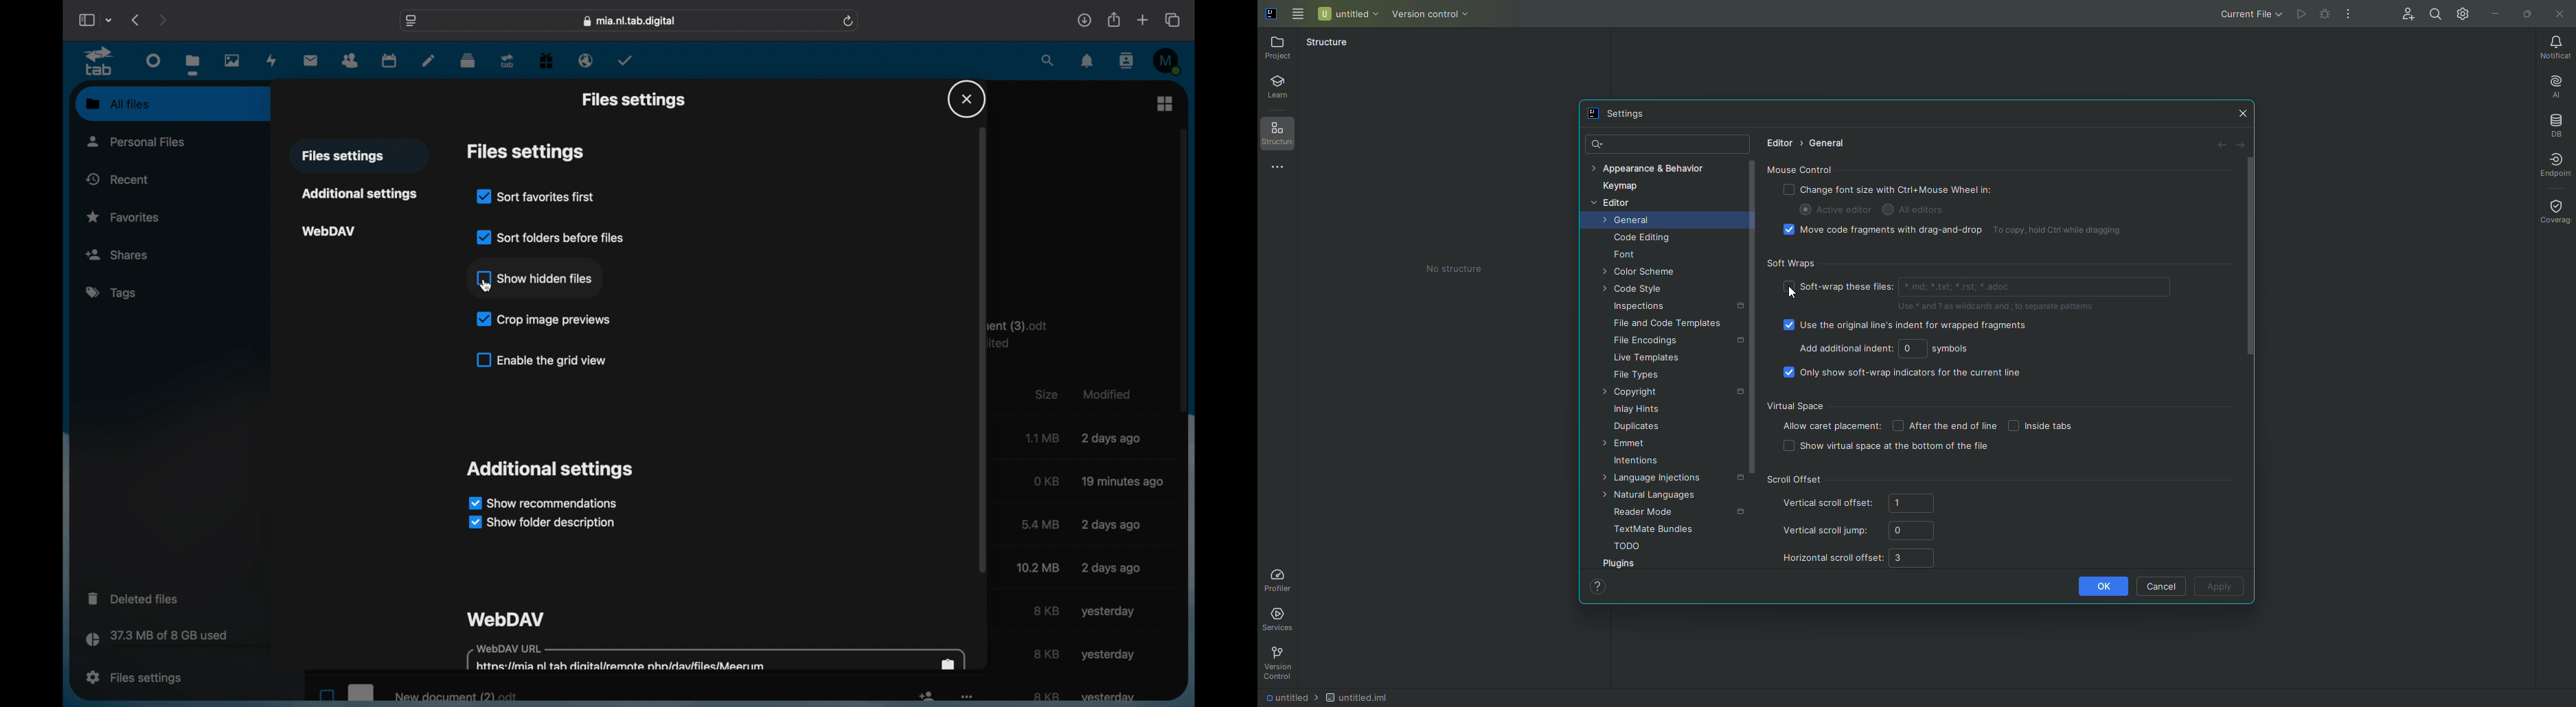 This screenshot has height=728, width=2576. Describe the element at coordinates (1025, 331) in the screenshot. I see `text` at that location.